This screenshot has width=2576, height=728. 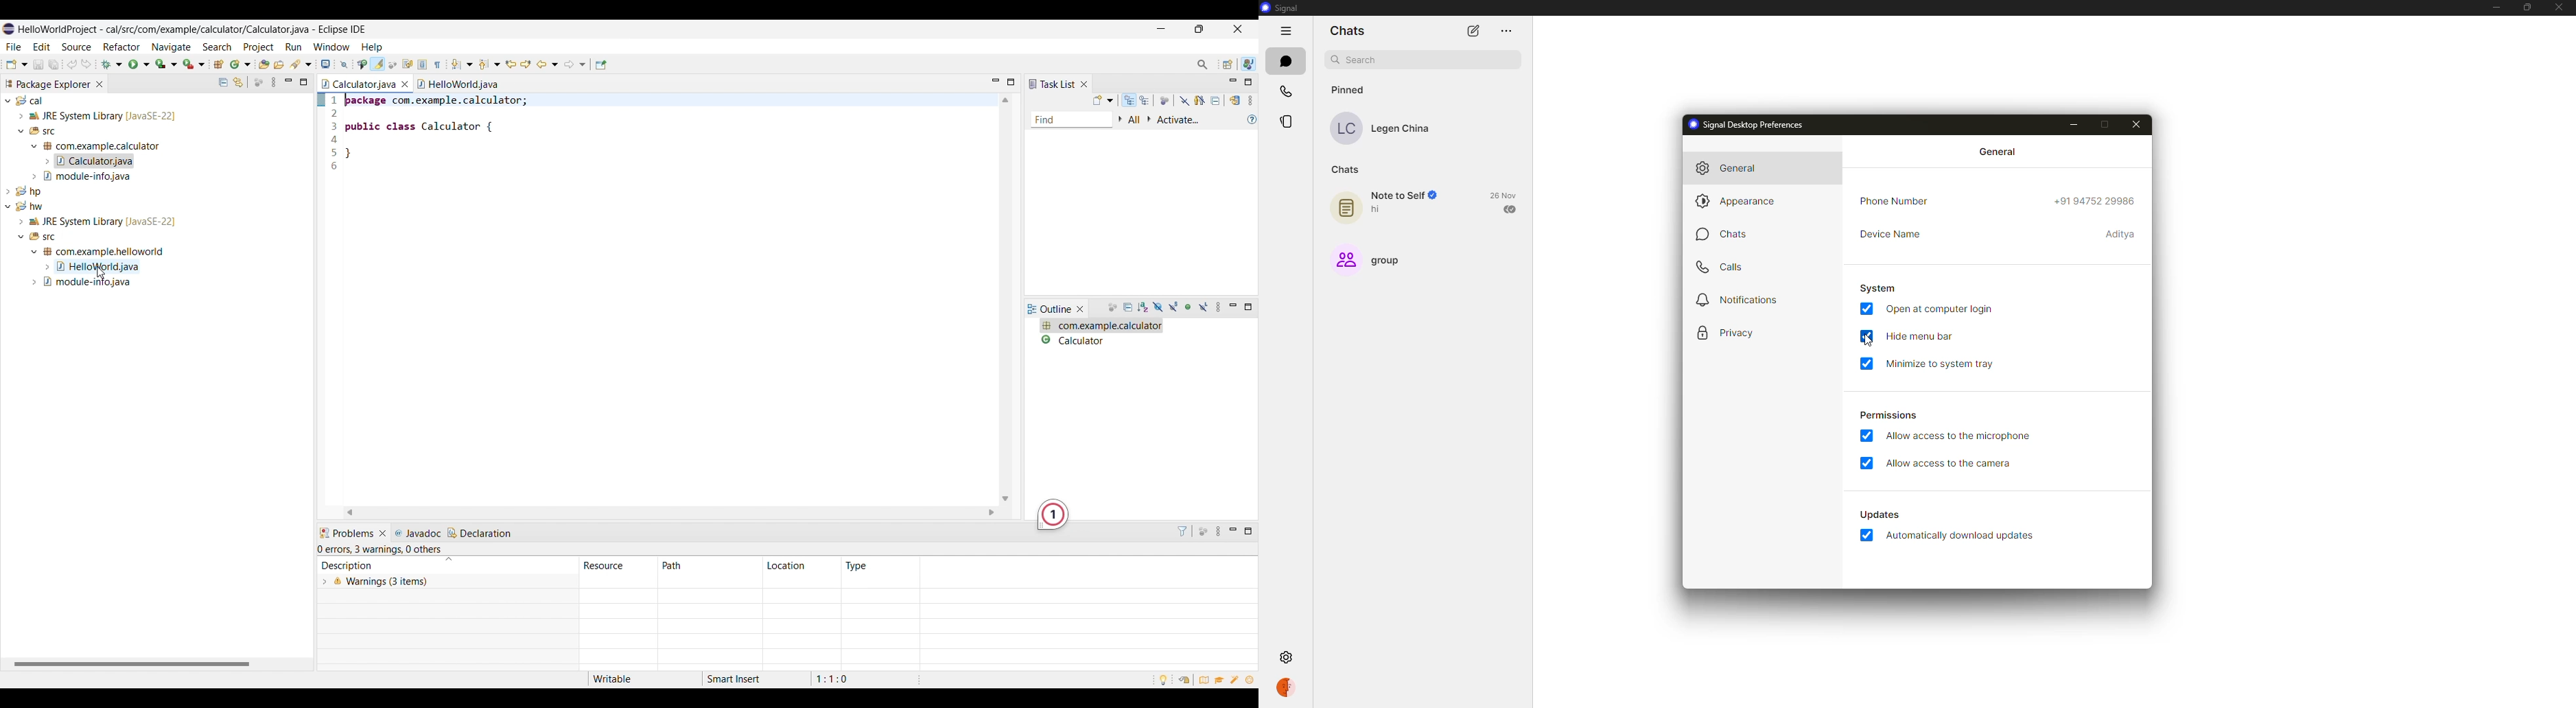 I want to click on Debug options, so click(x=111, y=64).